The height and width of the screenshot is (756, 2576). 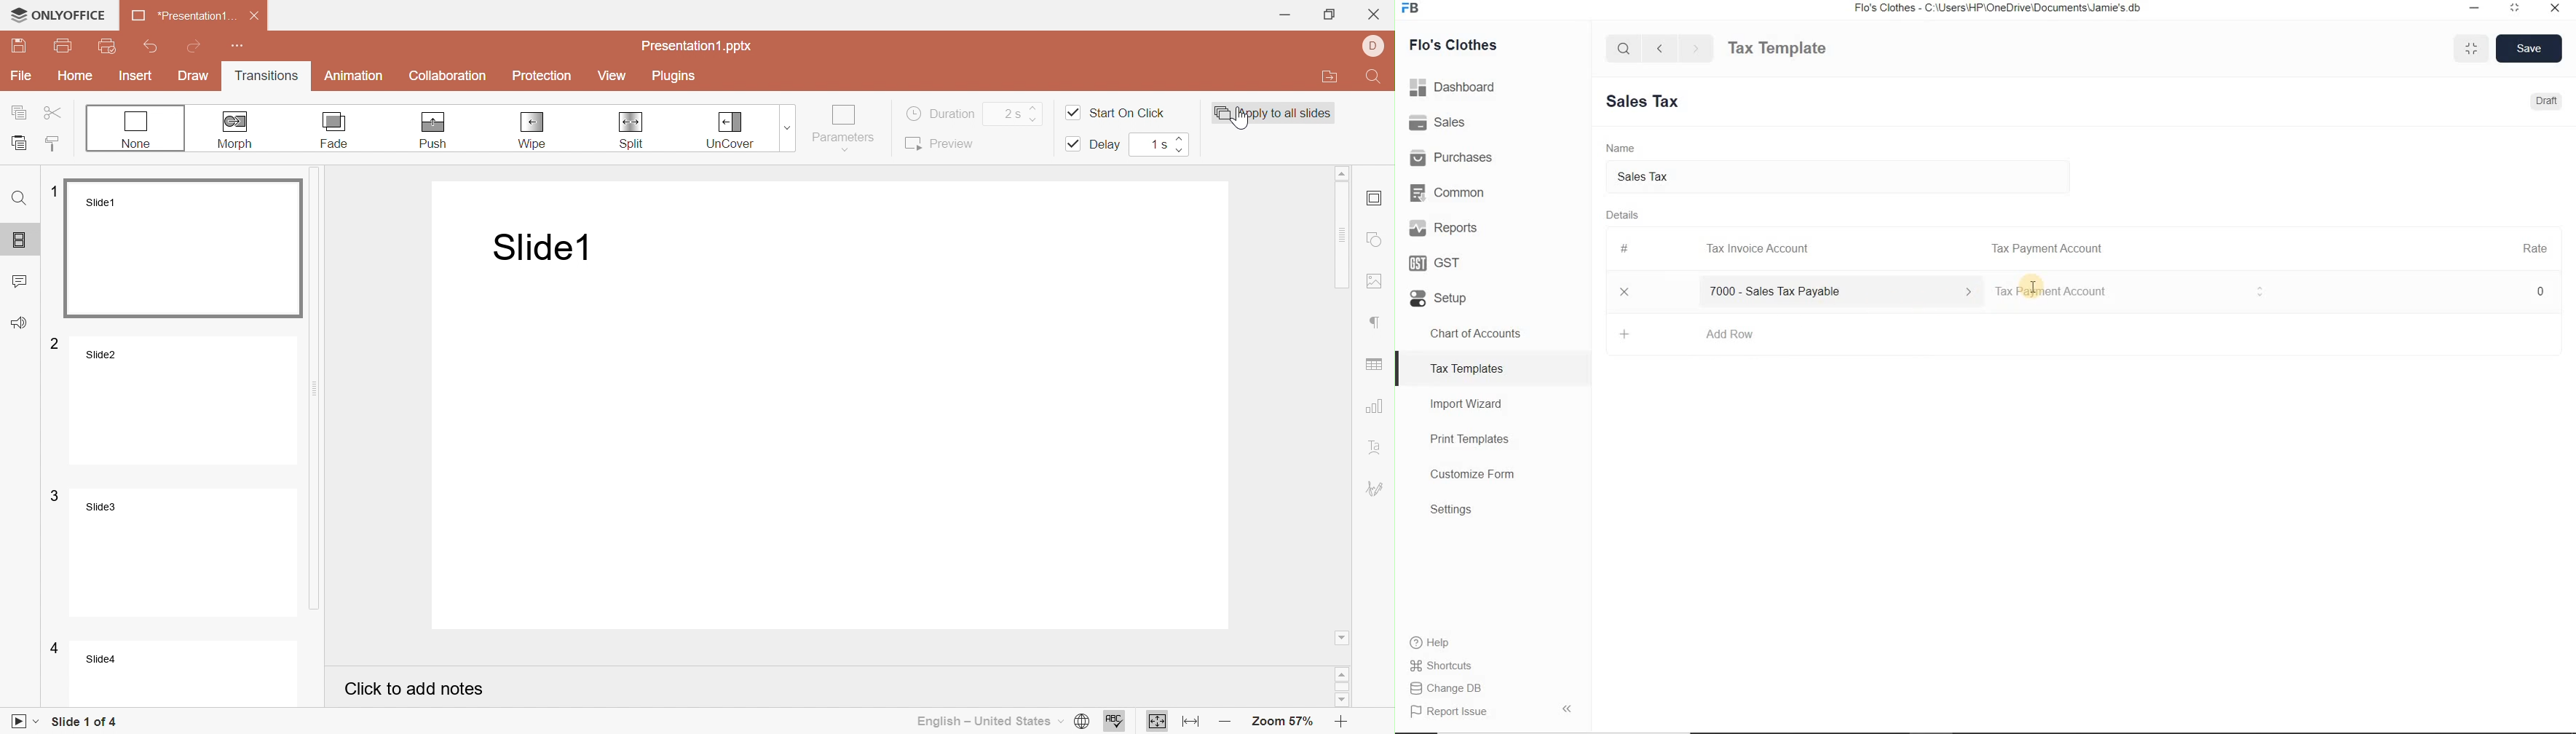 What do you see at coordinates (2031, 285) in the screenshot?
I see `Text Cursor` at bounding box center [2031, 285].